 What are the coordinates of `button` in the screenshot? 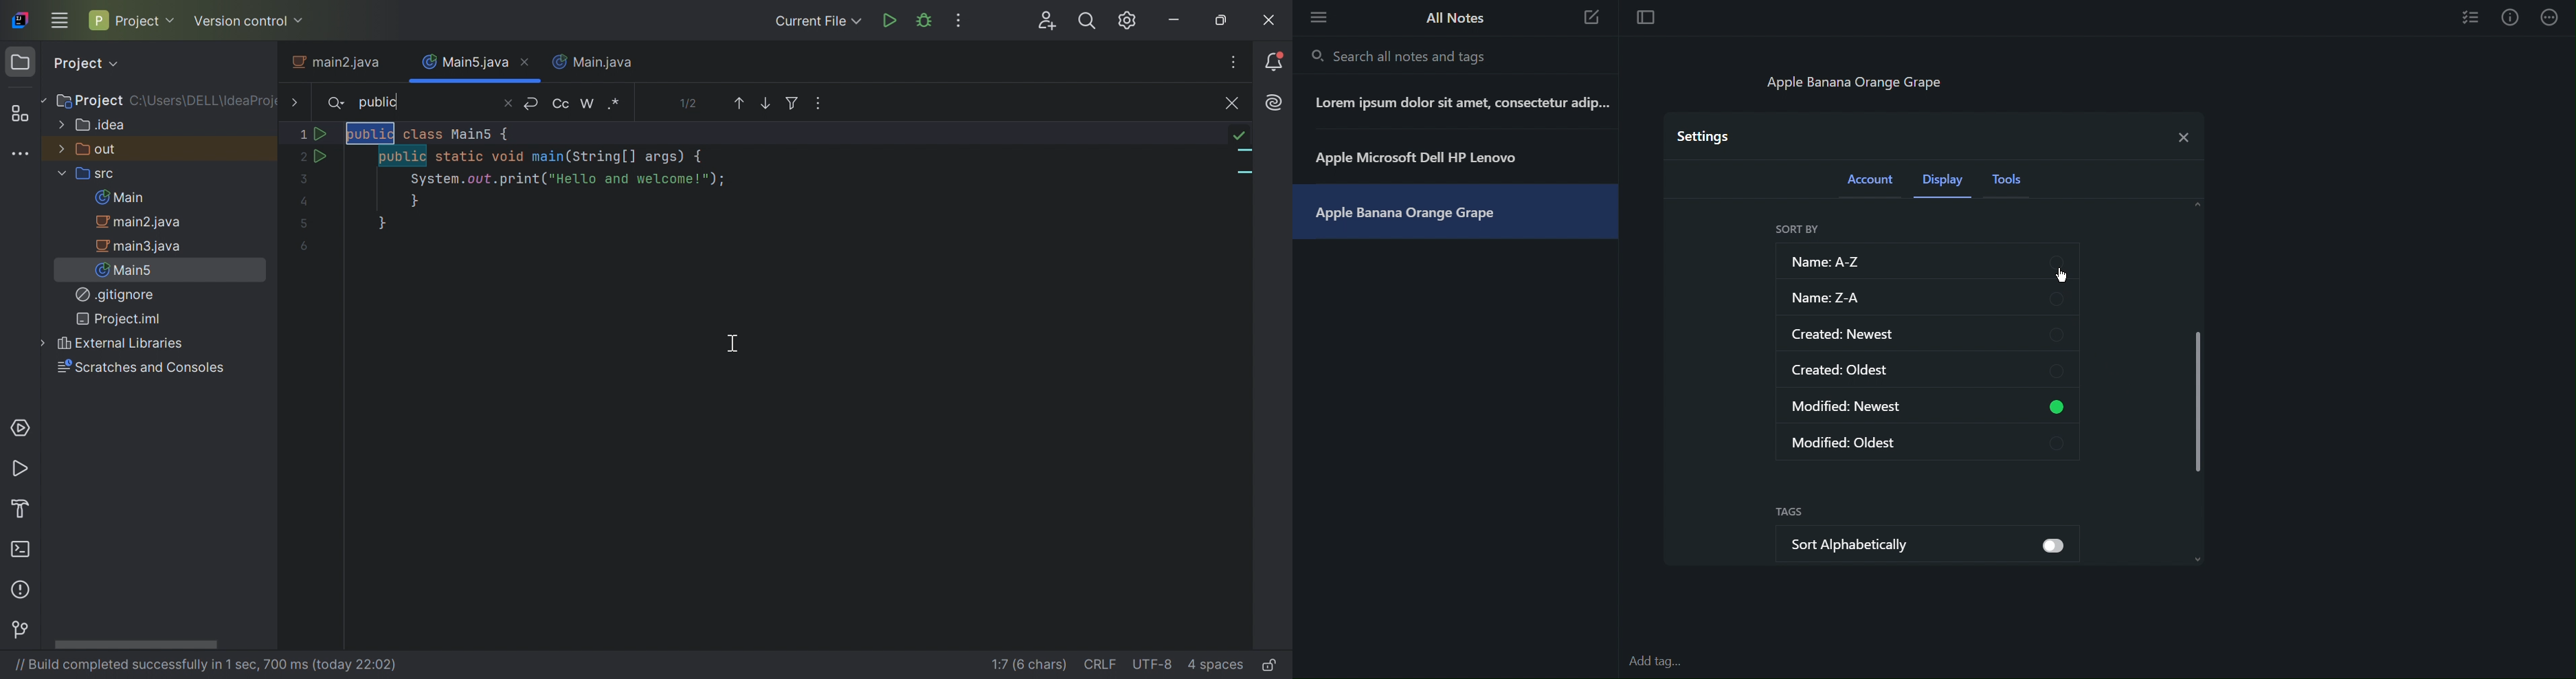 It's located at (2064, 548).